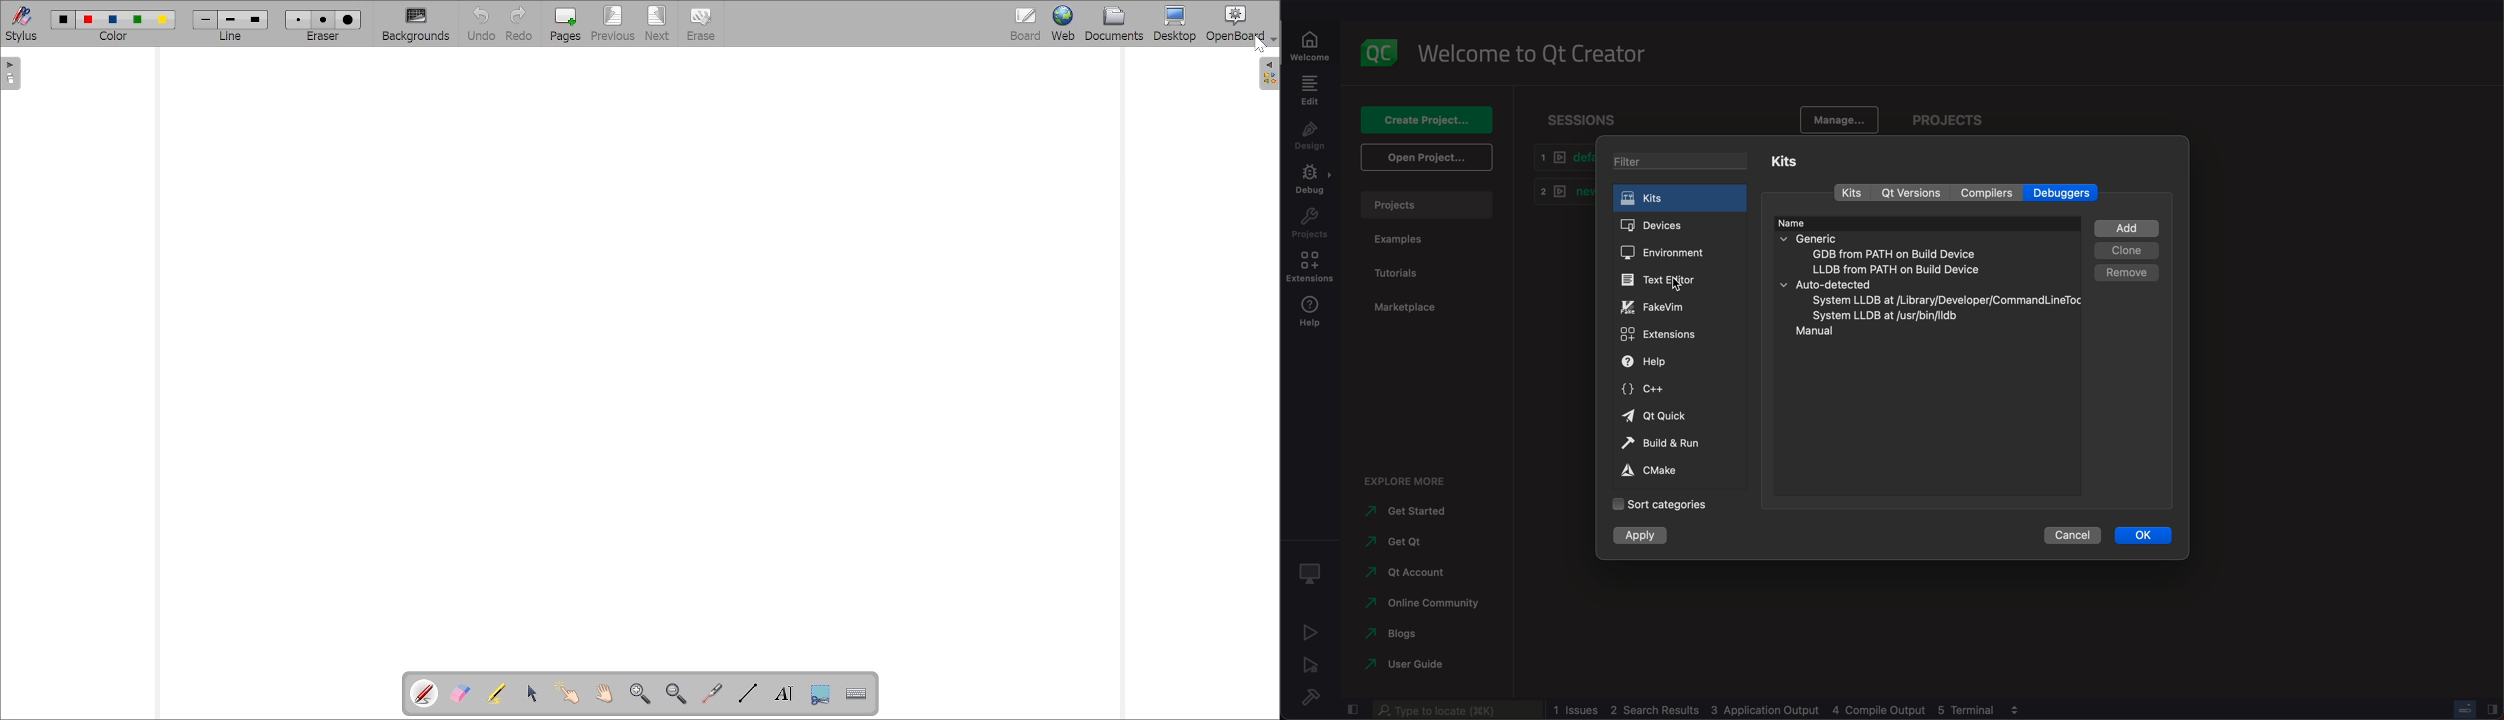  I want to click on Write text, so click(782, 694).